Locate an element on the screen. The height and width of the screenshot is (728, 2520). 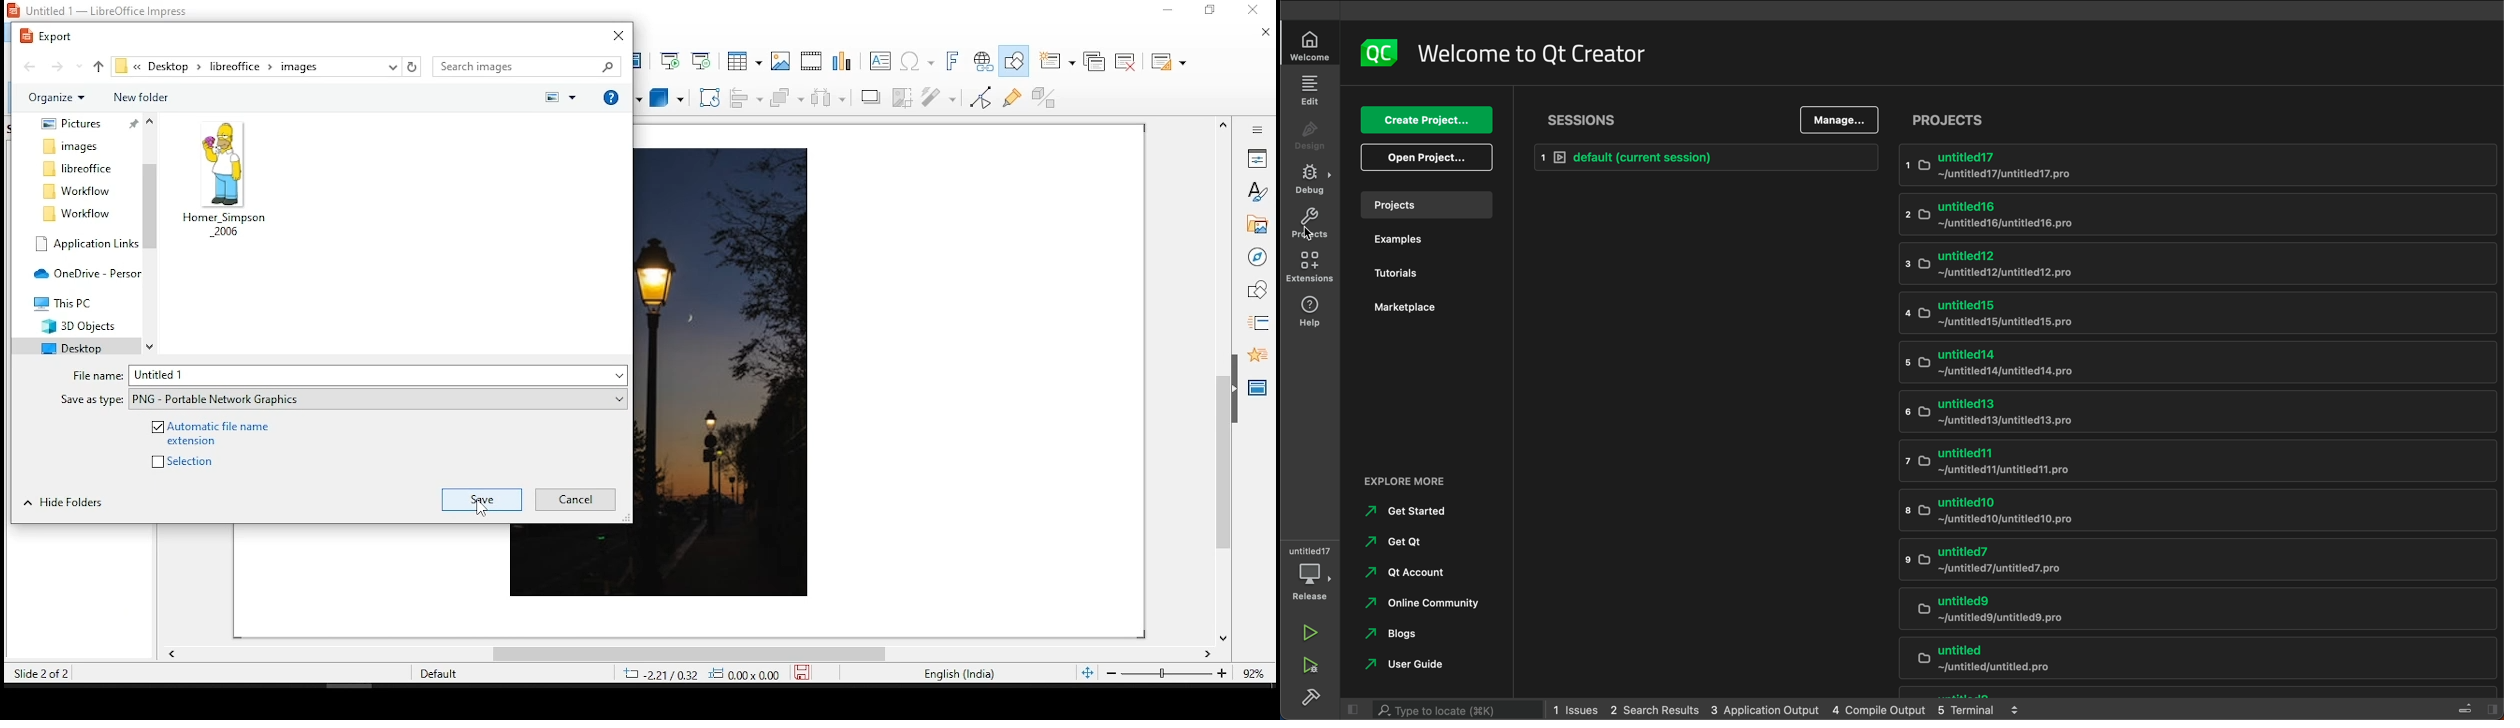
help is located at coordinates (1308, 314).